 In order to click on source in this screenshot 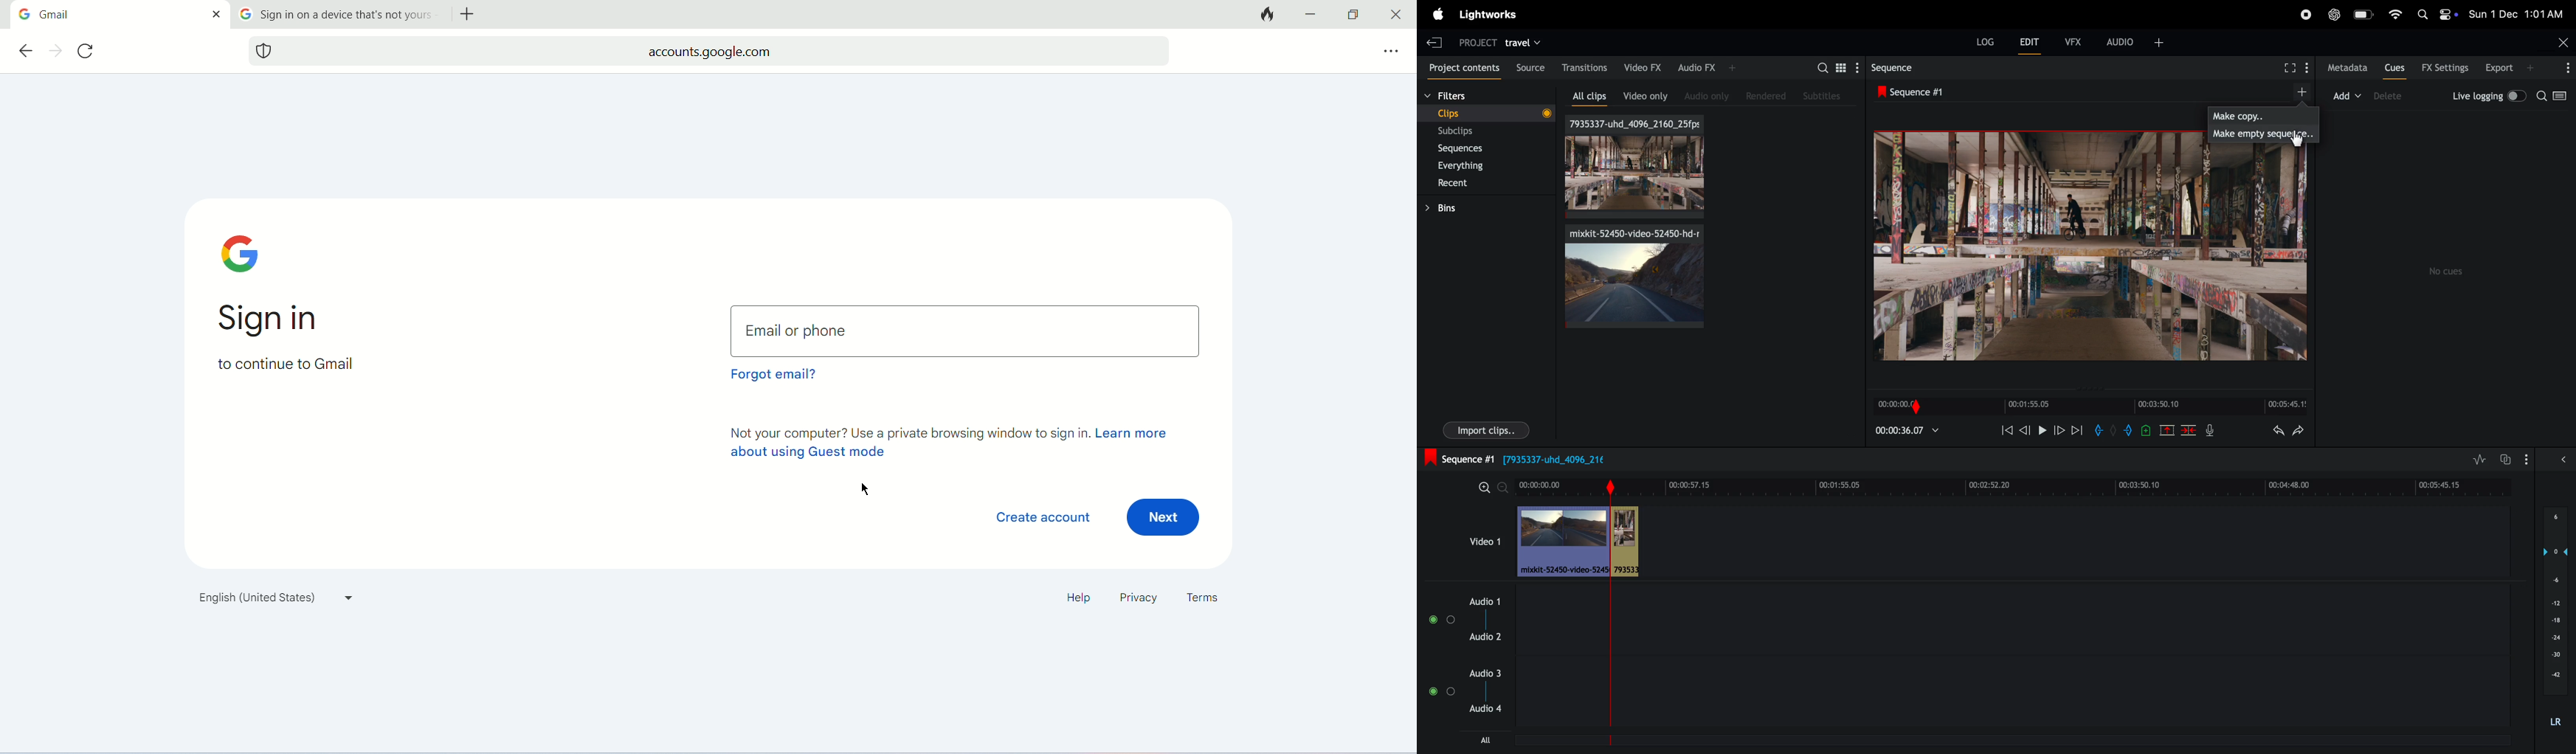, I will do `click(1529, 67)`.